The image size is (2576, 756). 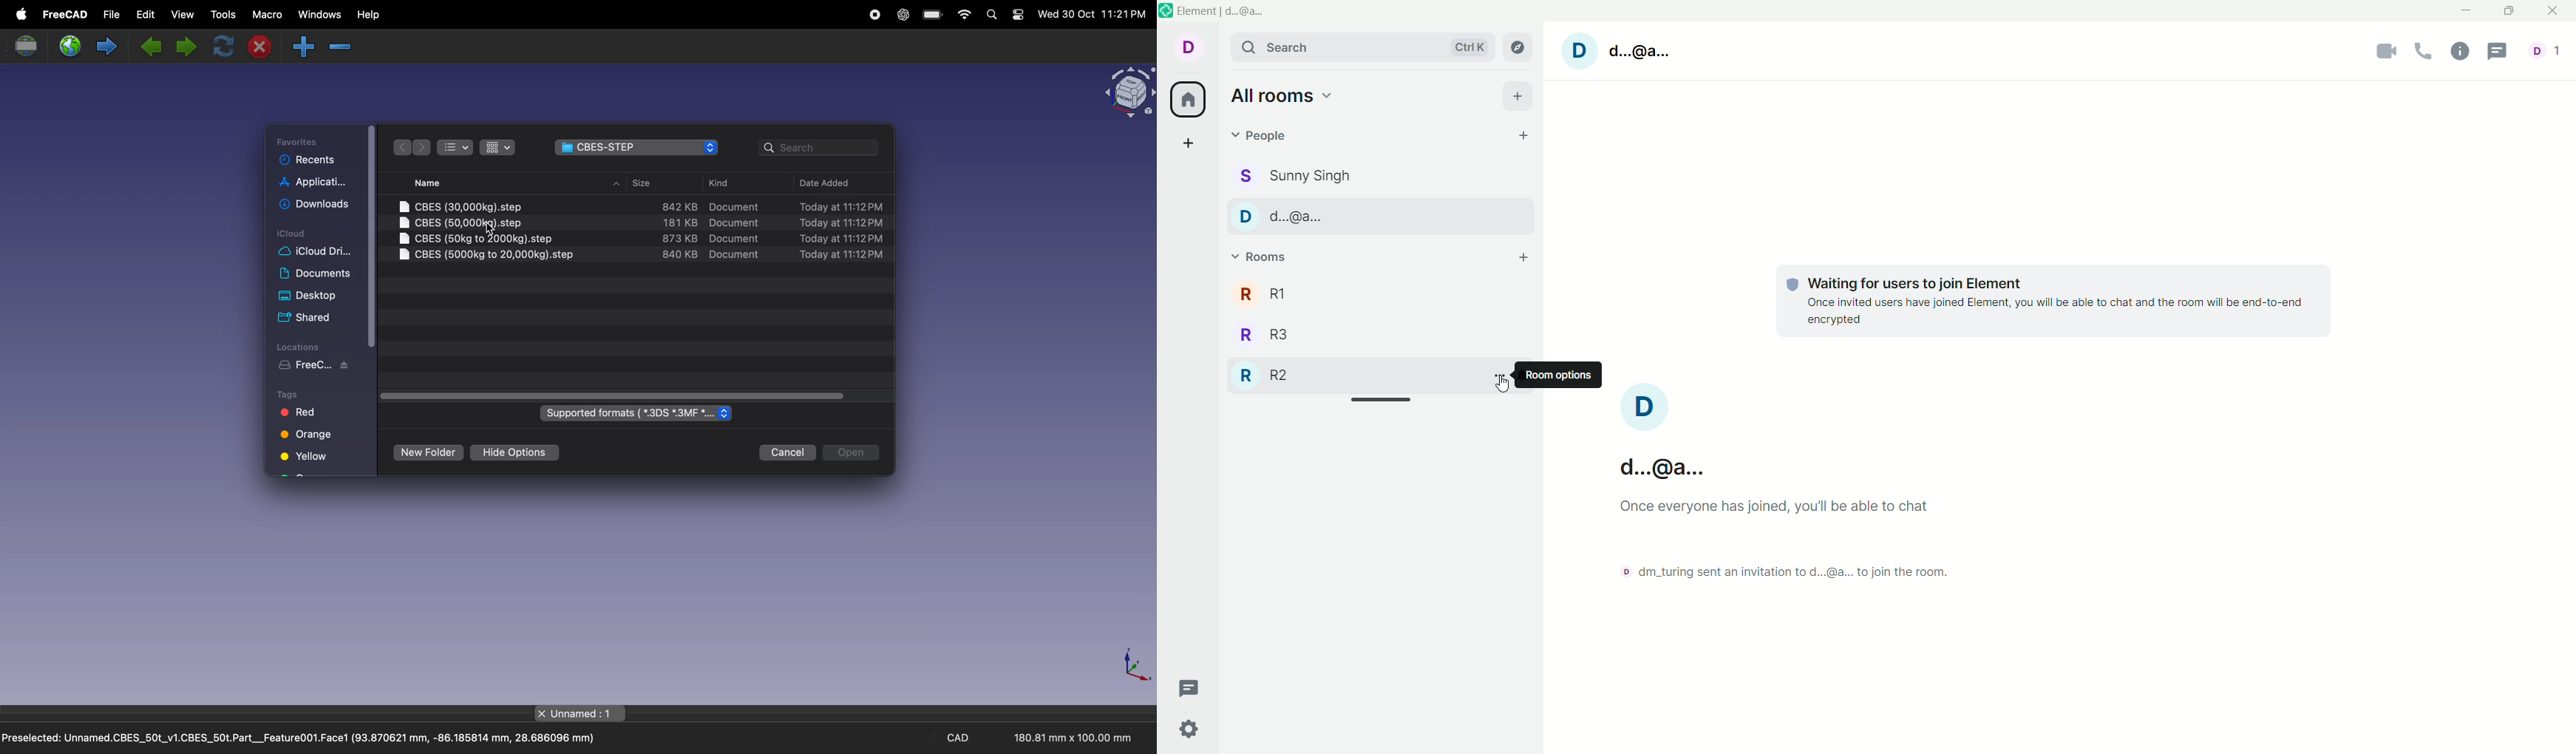 I want to click on windows, so click(x=318, y=16).